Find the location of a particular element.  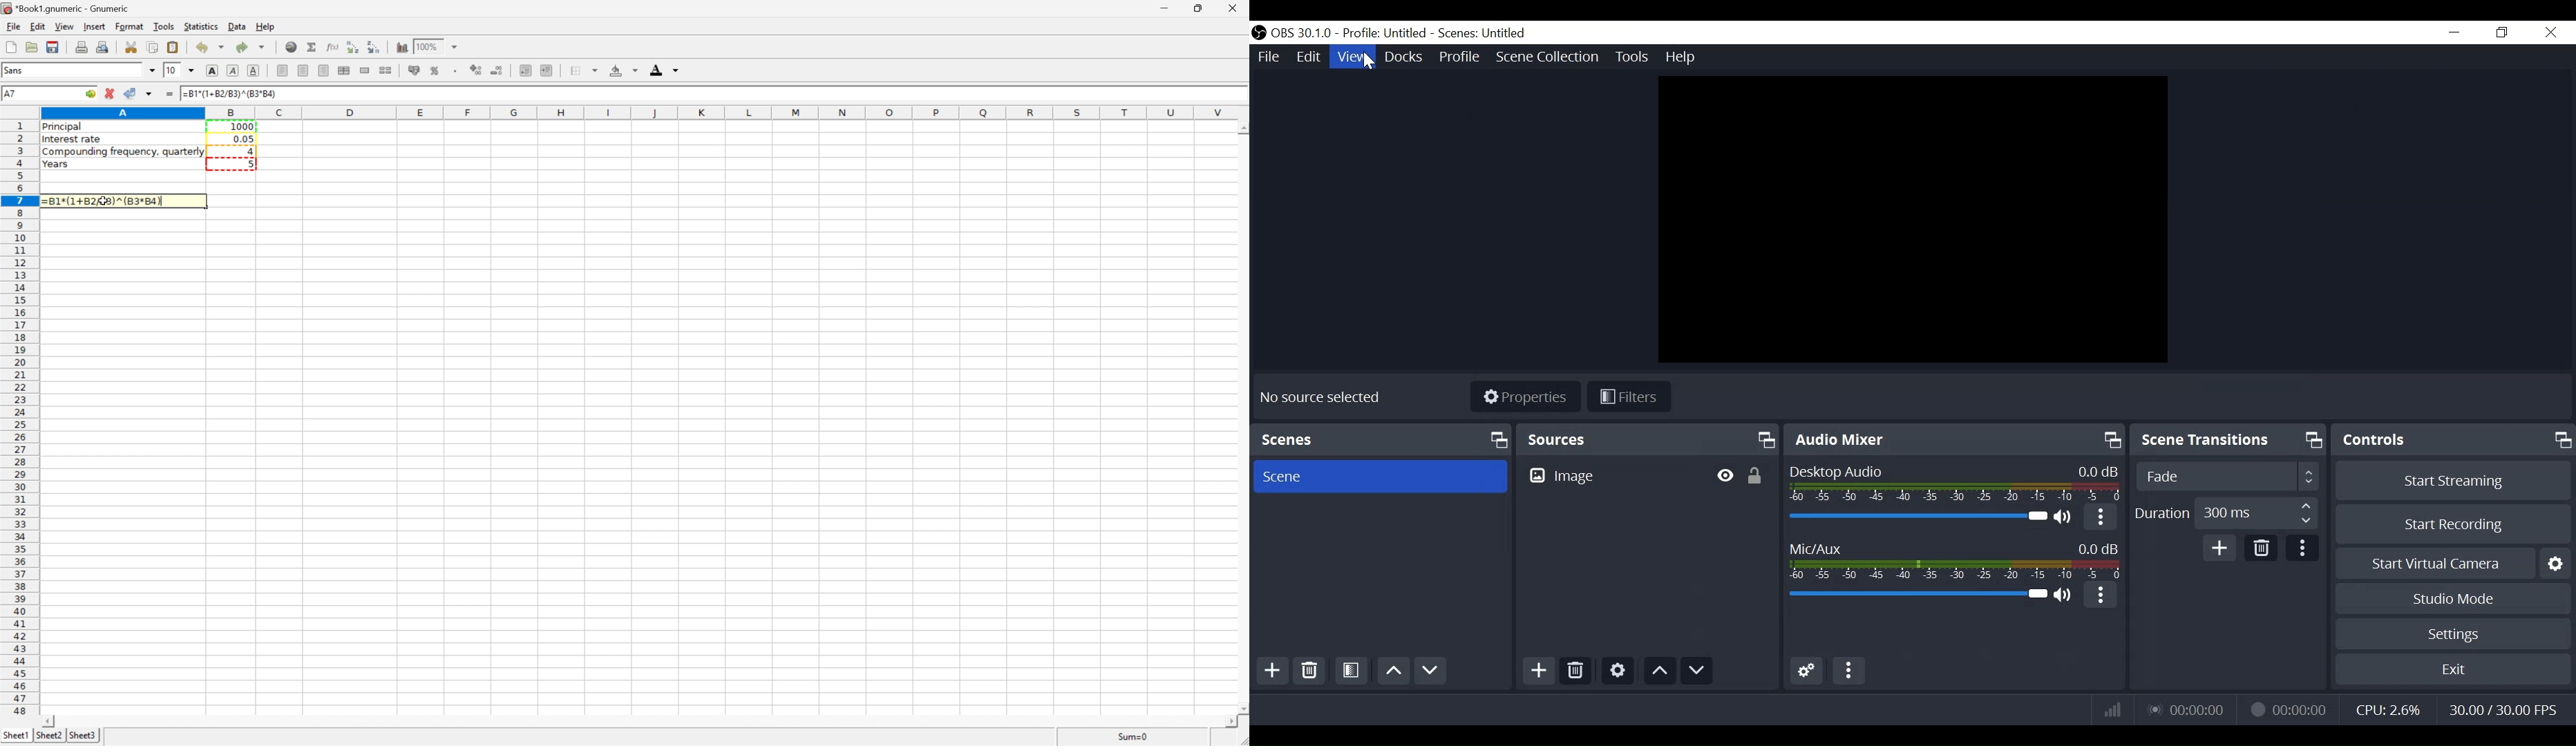

file is located at coordinates (12, 26).